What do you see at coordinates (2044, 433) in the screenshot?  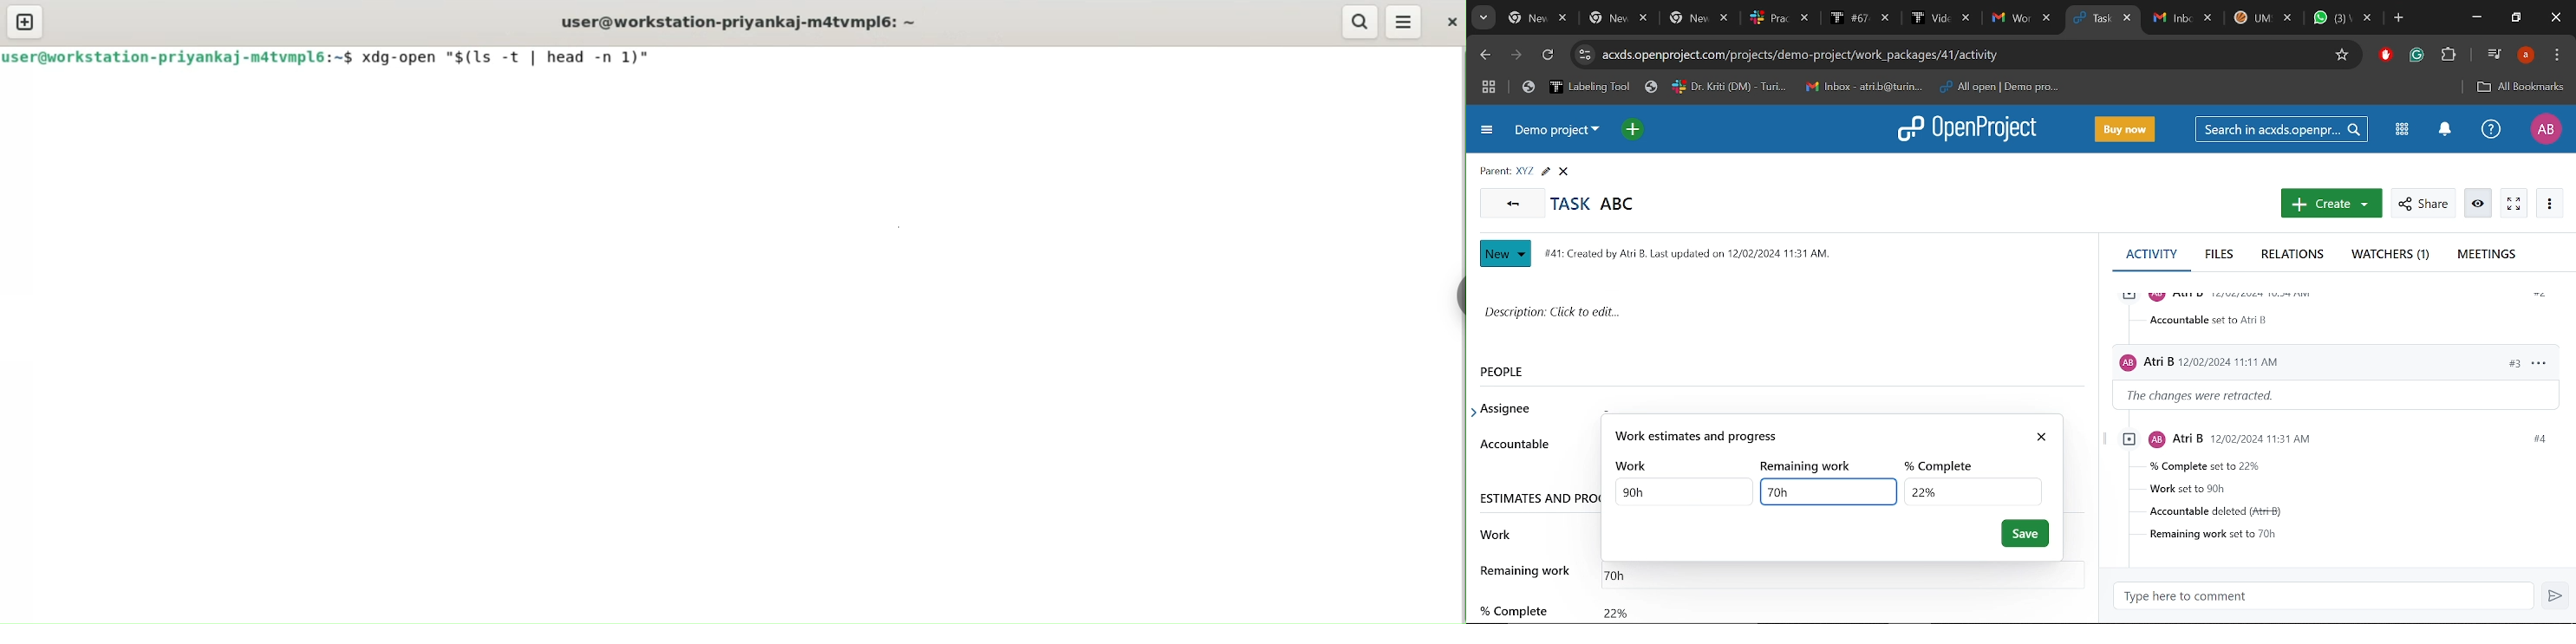 I see `close` at bounding box center [2044, 433].